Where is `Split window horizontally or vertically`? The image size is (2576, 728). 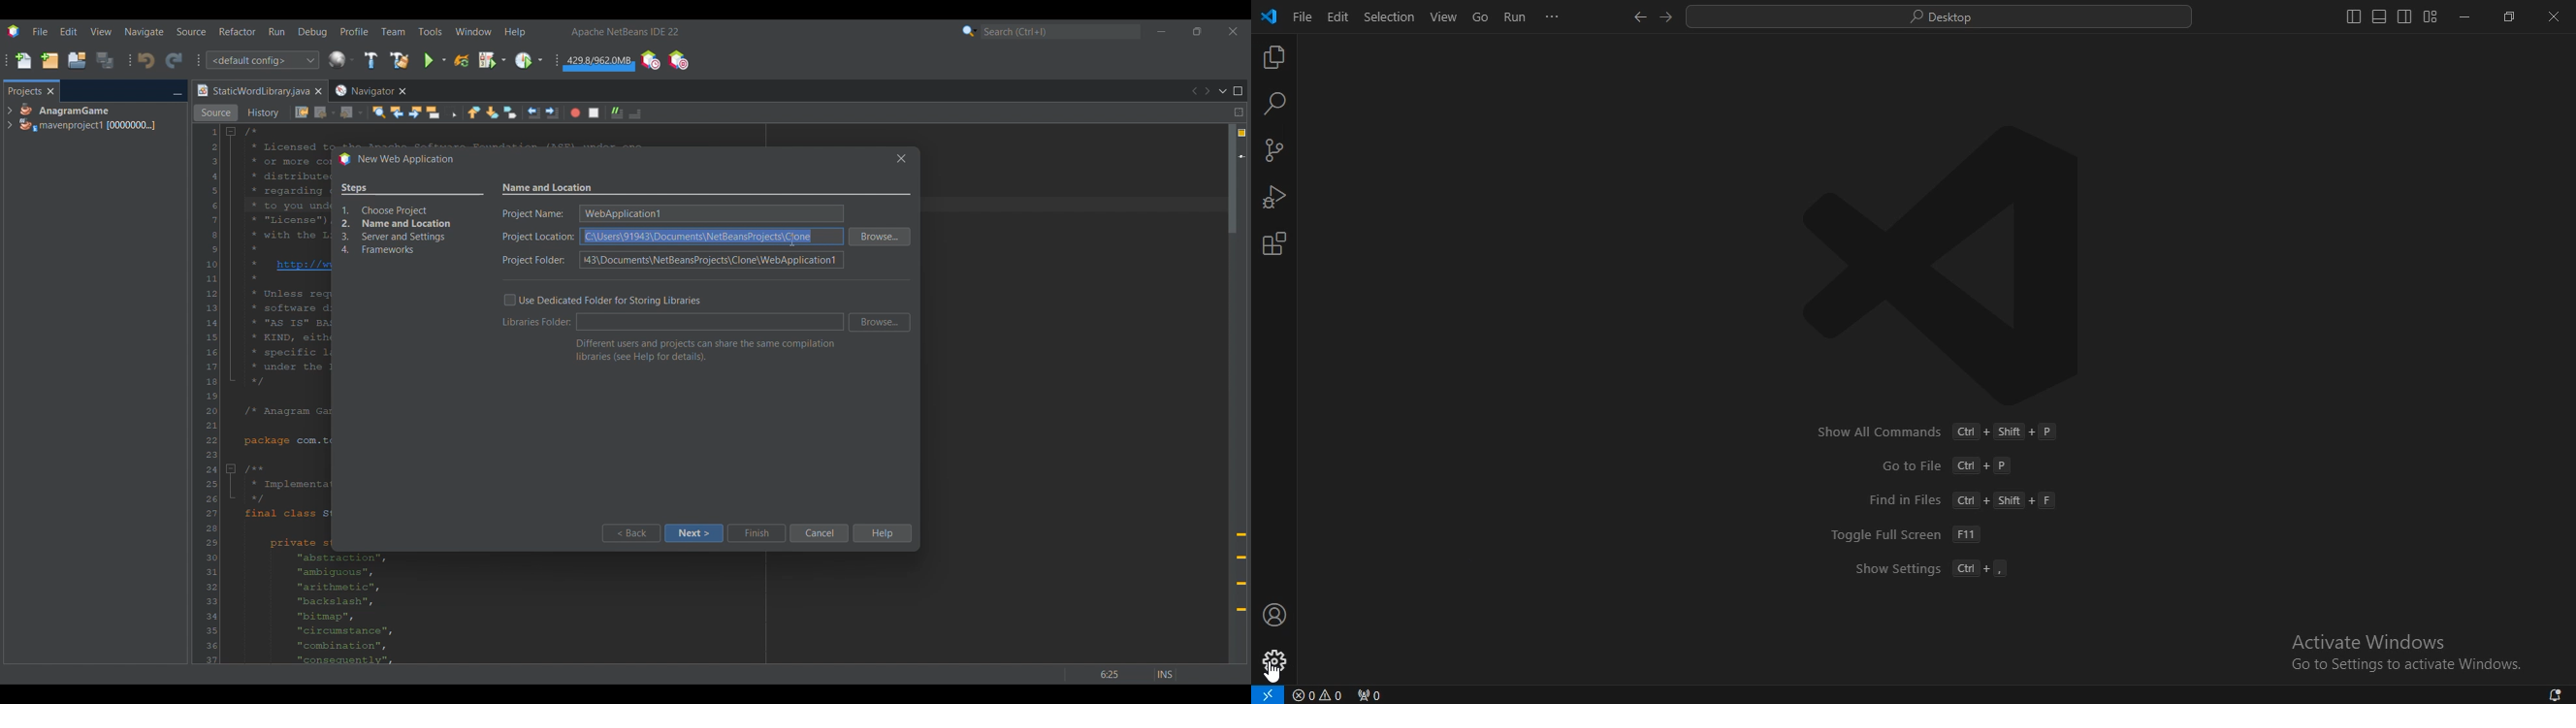 Split window horizontally or vertically is located at coordinates (1239, 112).